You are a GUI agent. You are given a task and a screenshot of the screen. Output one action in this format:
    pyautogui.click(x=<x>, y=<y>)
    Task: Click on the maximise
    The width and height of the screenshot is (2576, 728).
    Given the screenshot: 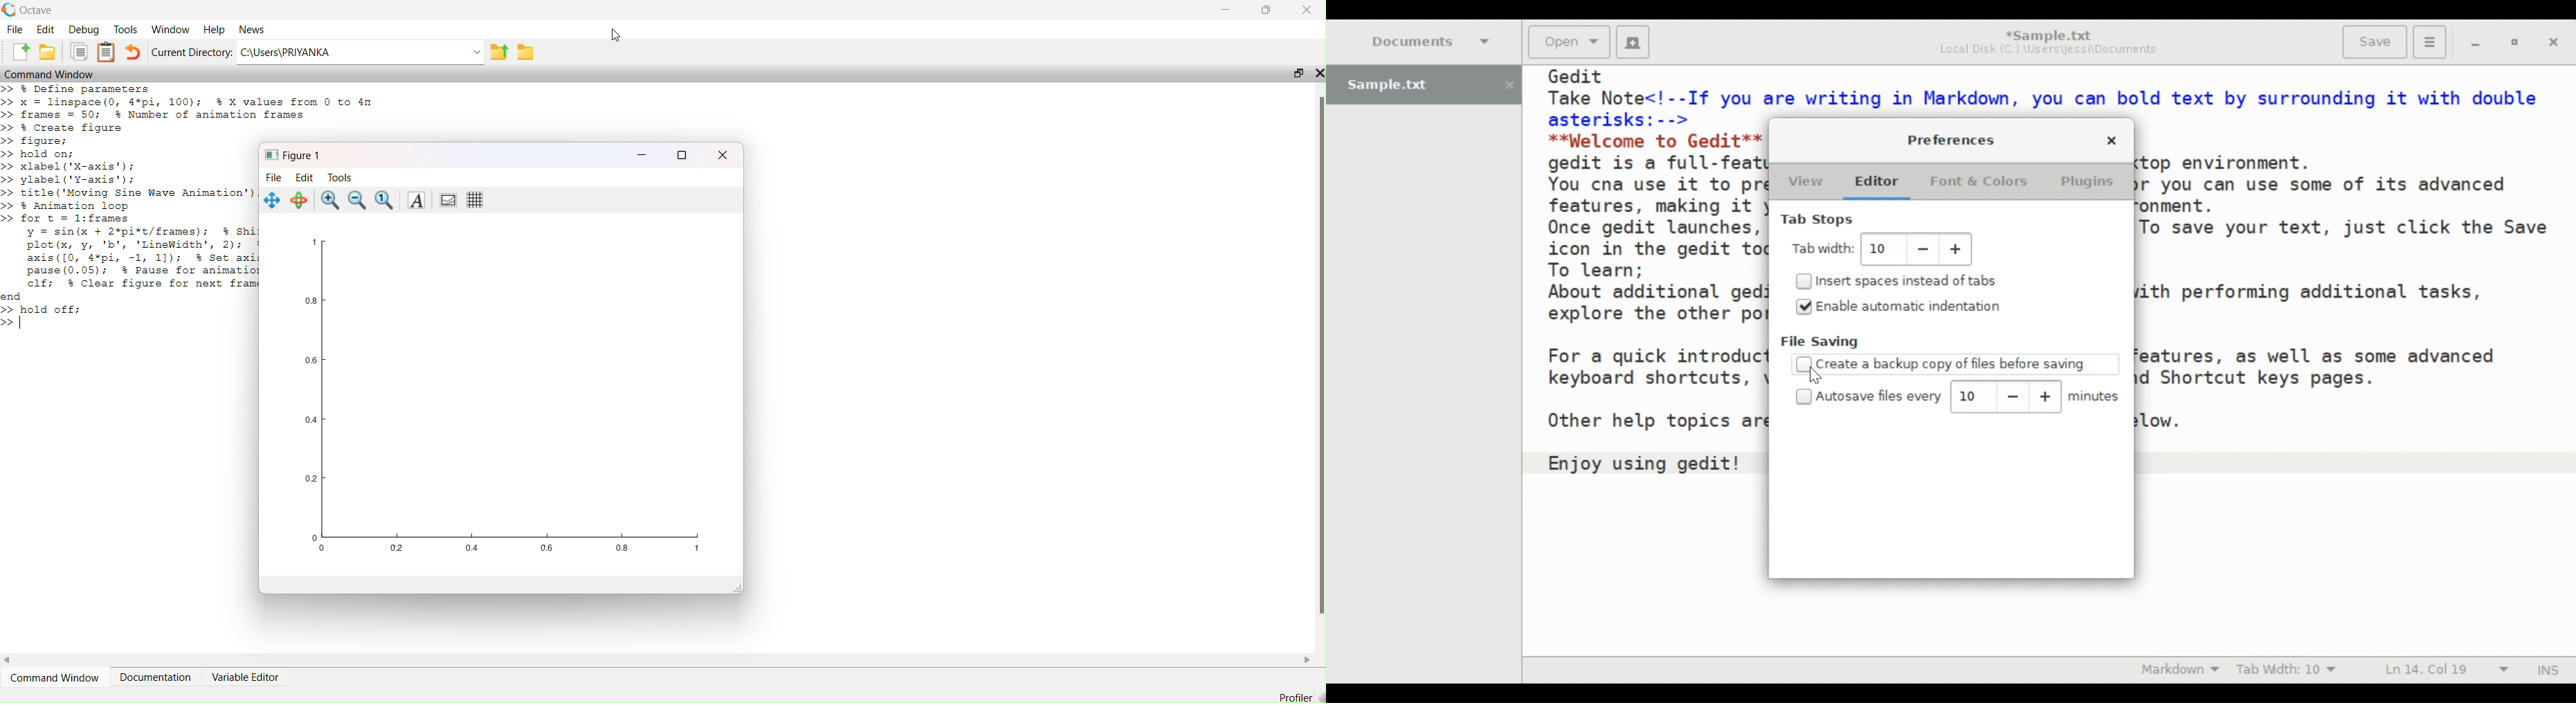 What is the action you would take?
    pyautogui.click(x=1271, y=11)
    